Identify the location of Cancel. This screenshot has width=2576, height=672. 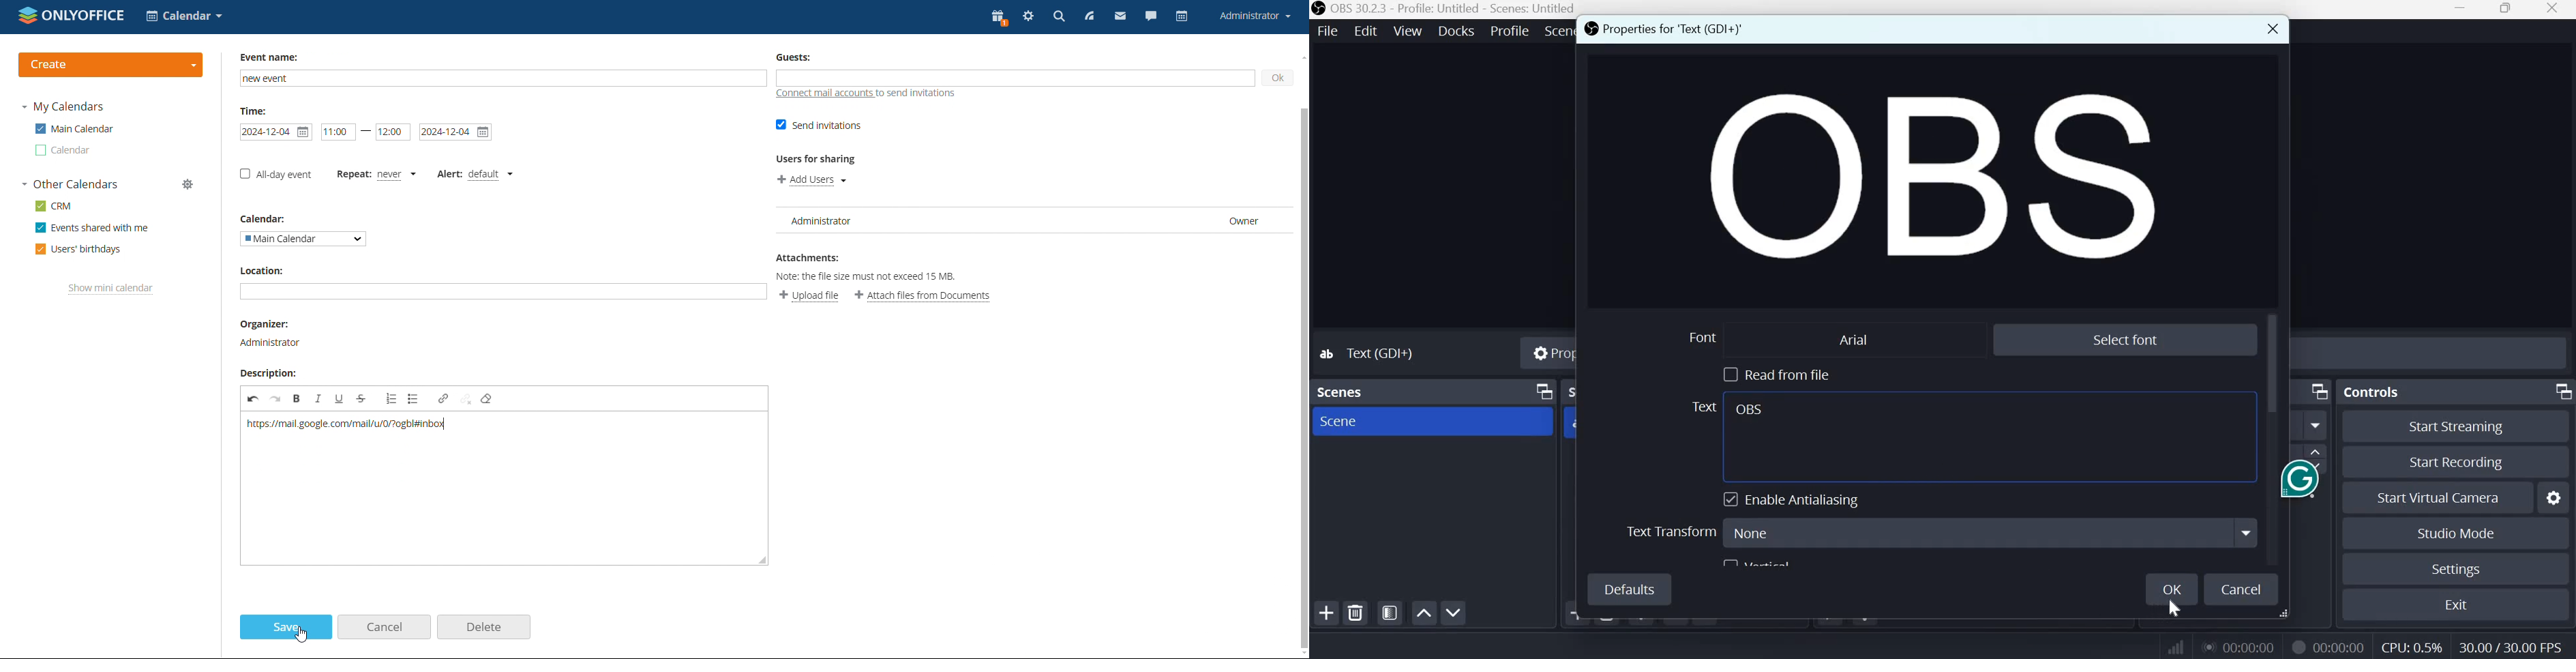
(2242, 591).